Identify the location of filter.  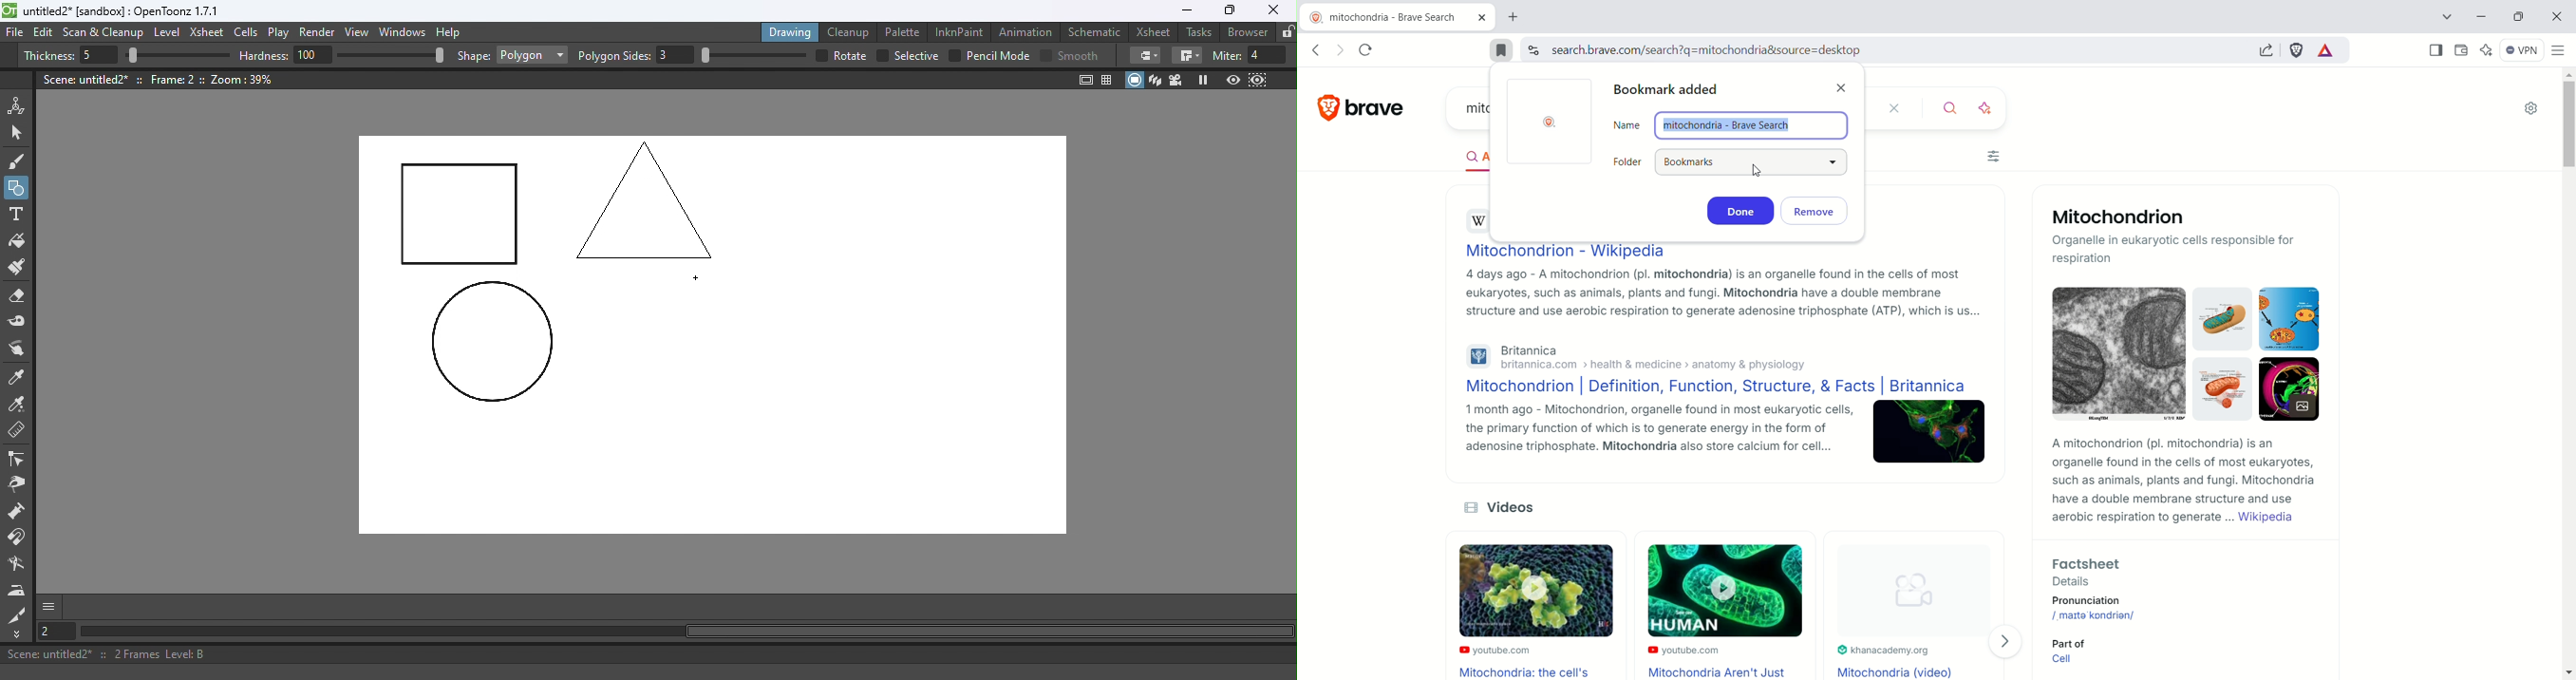
(1994, 158).